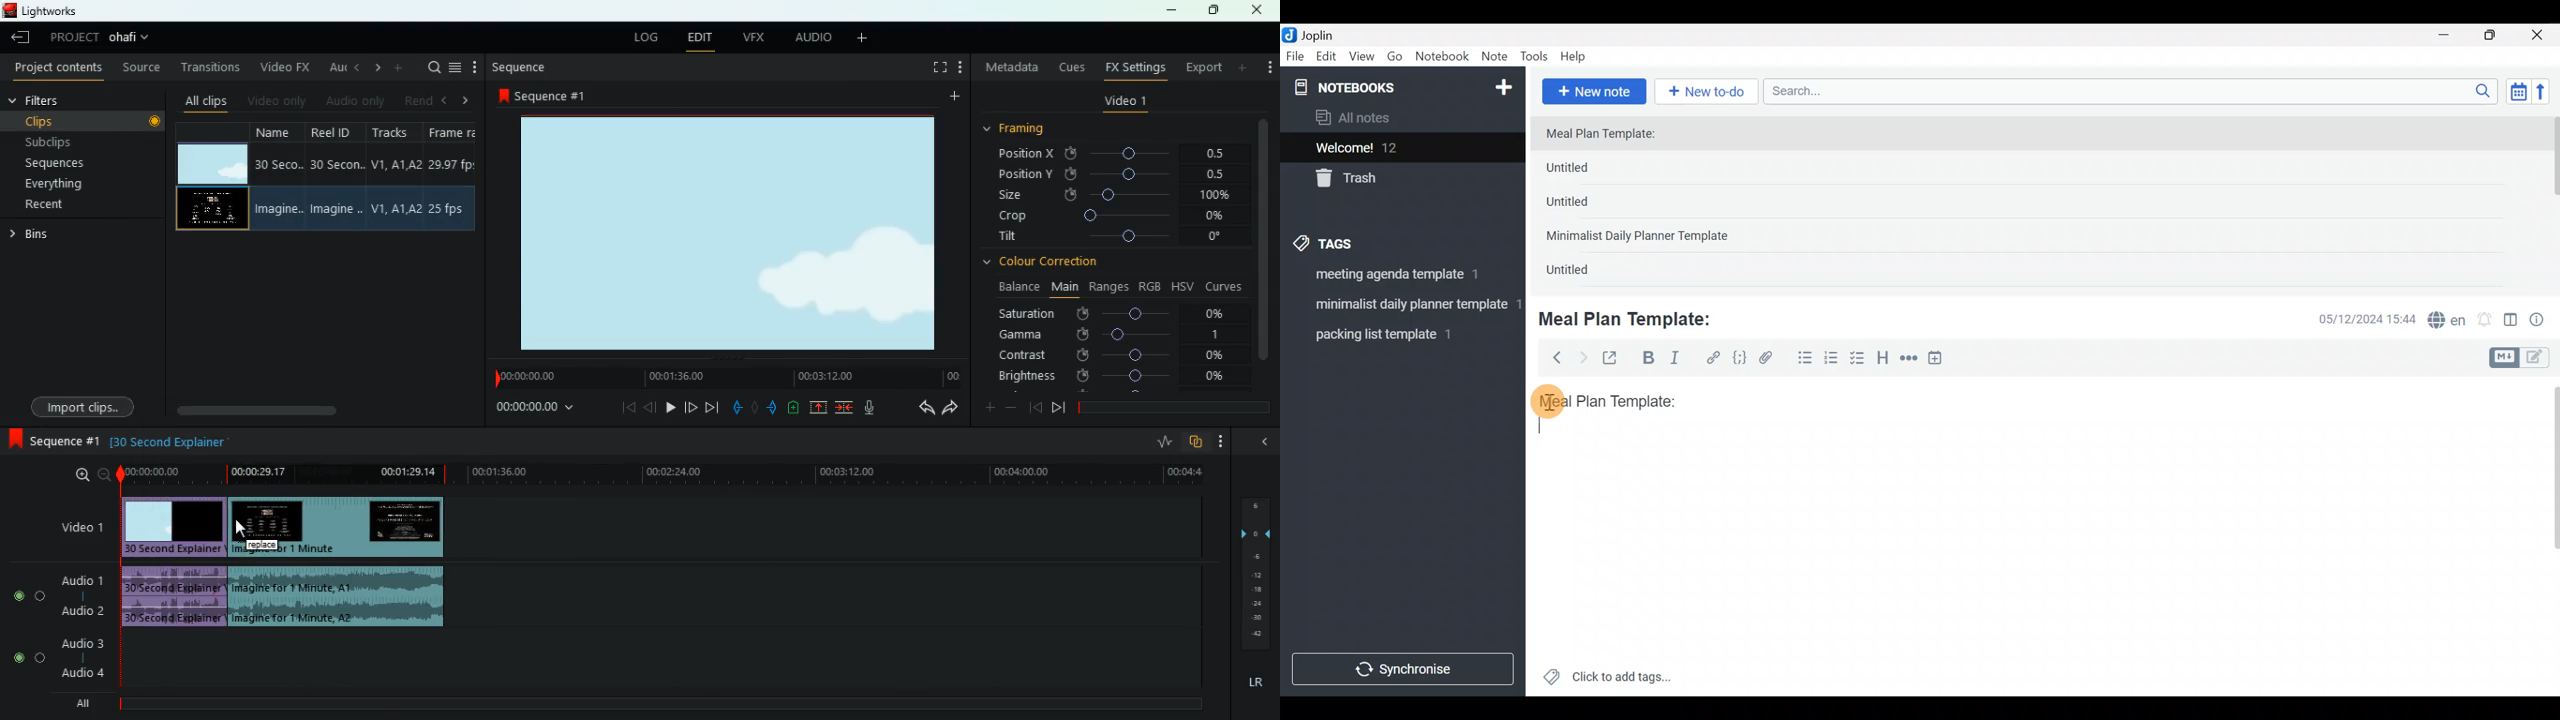 The width and height of the screenshot is (2576, 728). Describe the element at coordinates (622, 407) in the screenshot. I see `beggining` at that location.